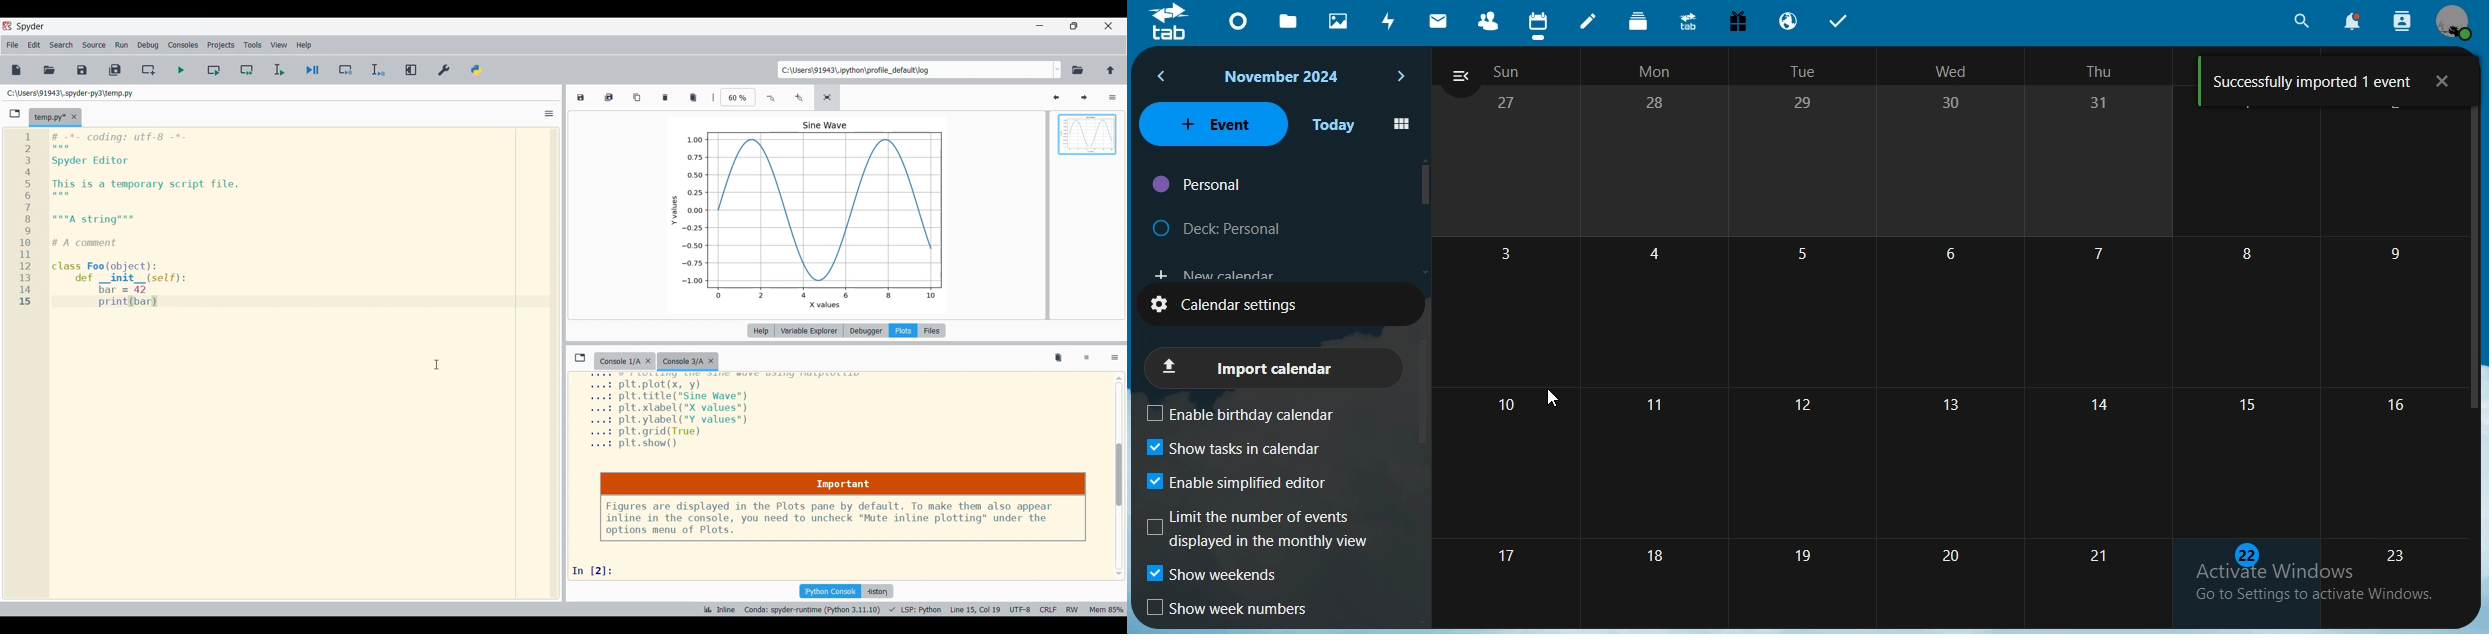 The width and height of the screenshot is (2492, 644). Describe the element at coordinates (690, 362) in the screenshot. I see `Current tab highlighted` at that location.